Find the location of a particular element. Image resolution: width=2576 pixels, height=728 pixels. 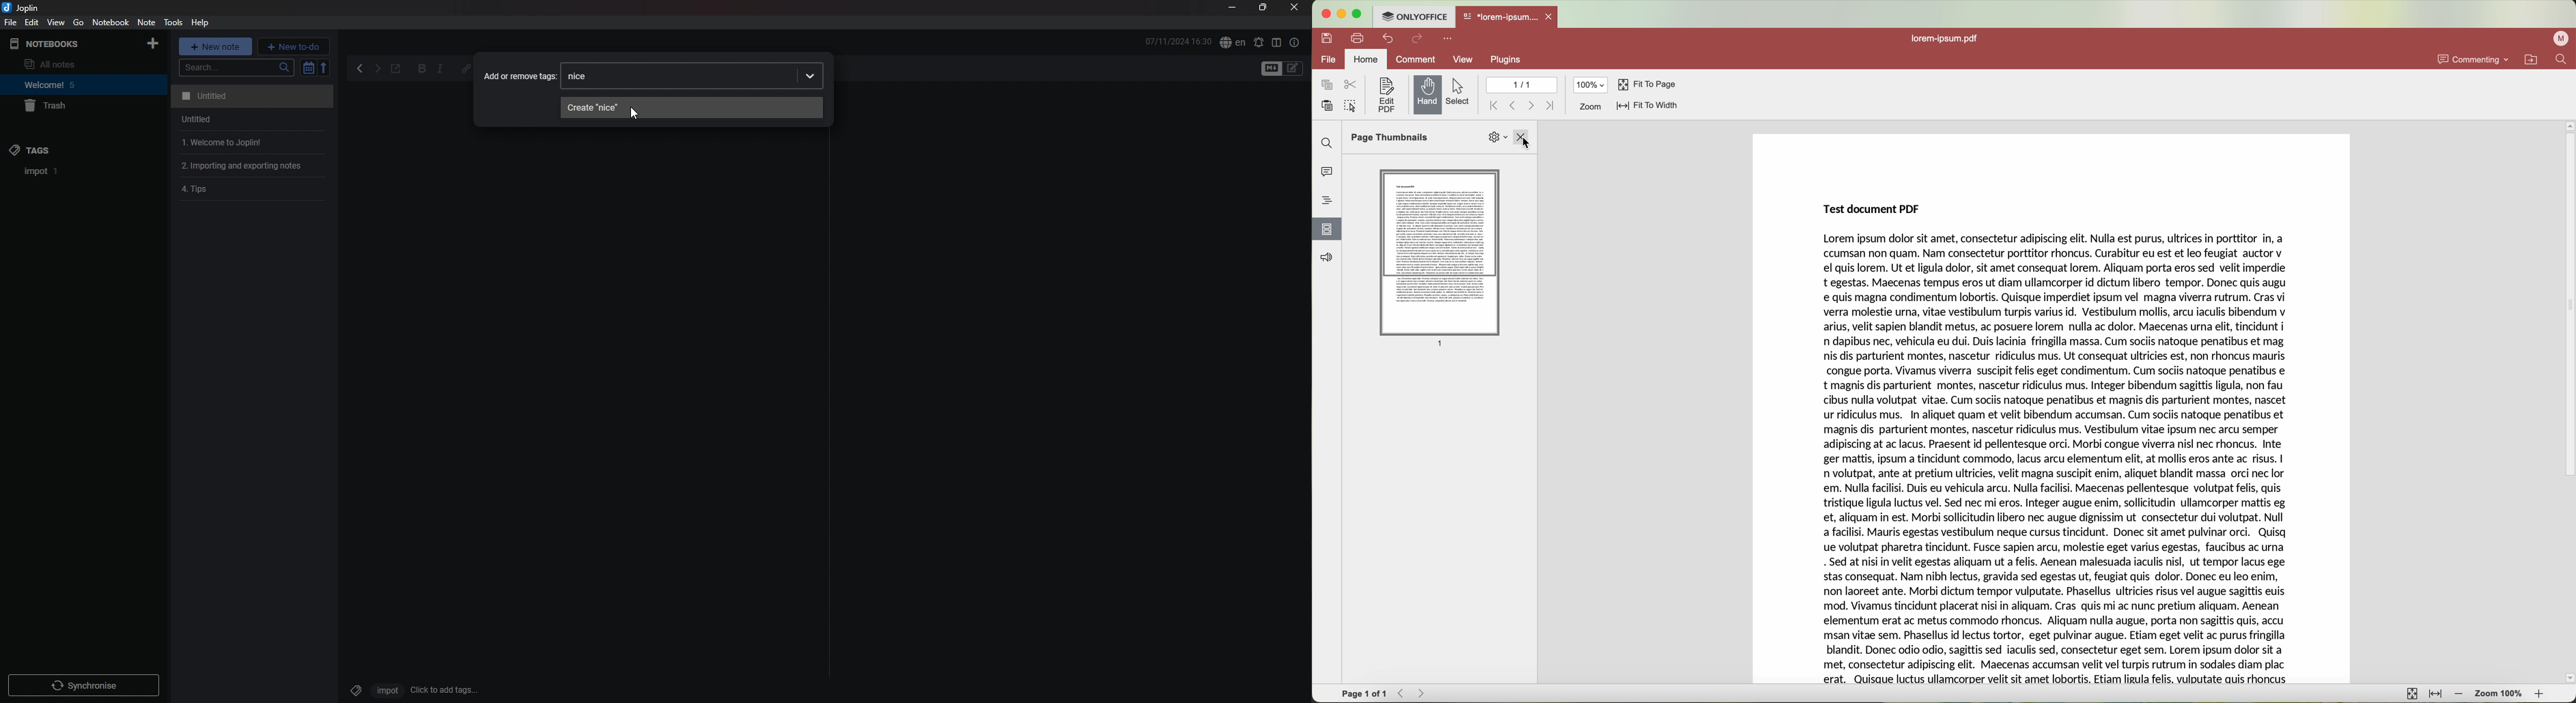

toggle editors is located at coordinates (1293, 68).